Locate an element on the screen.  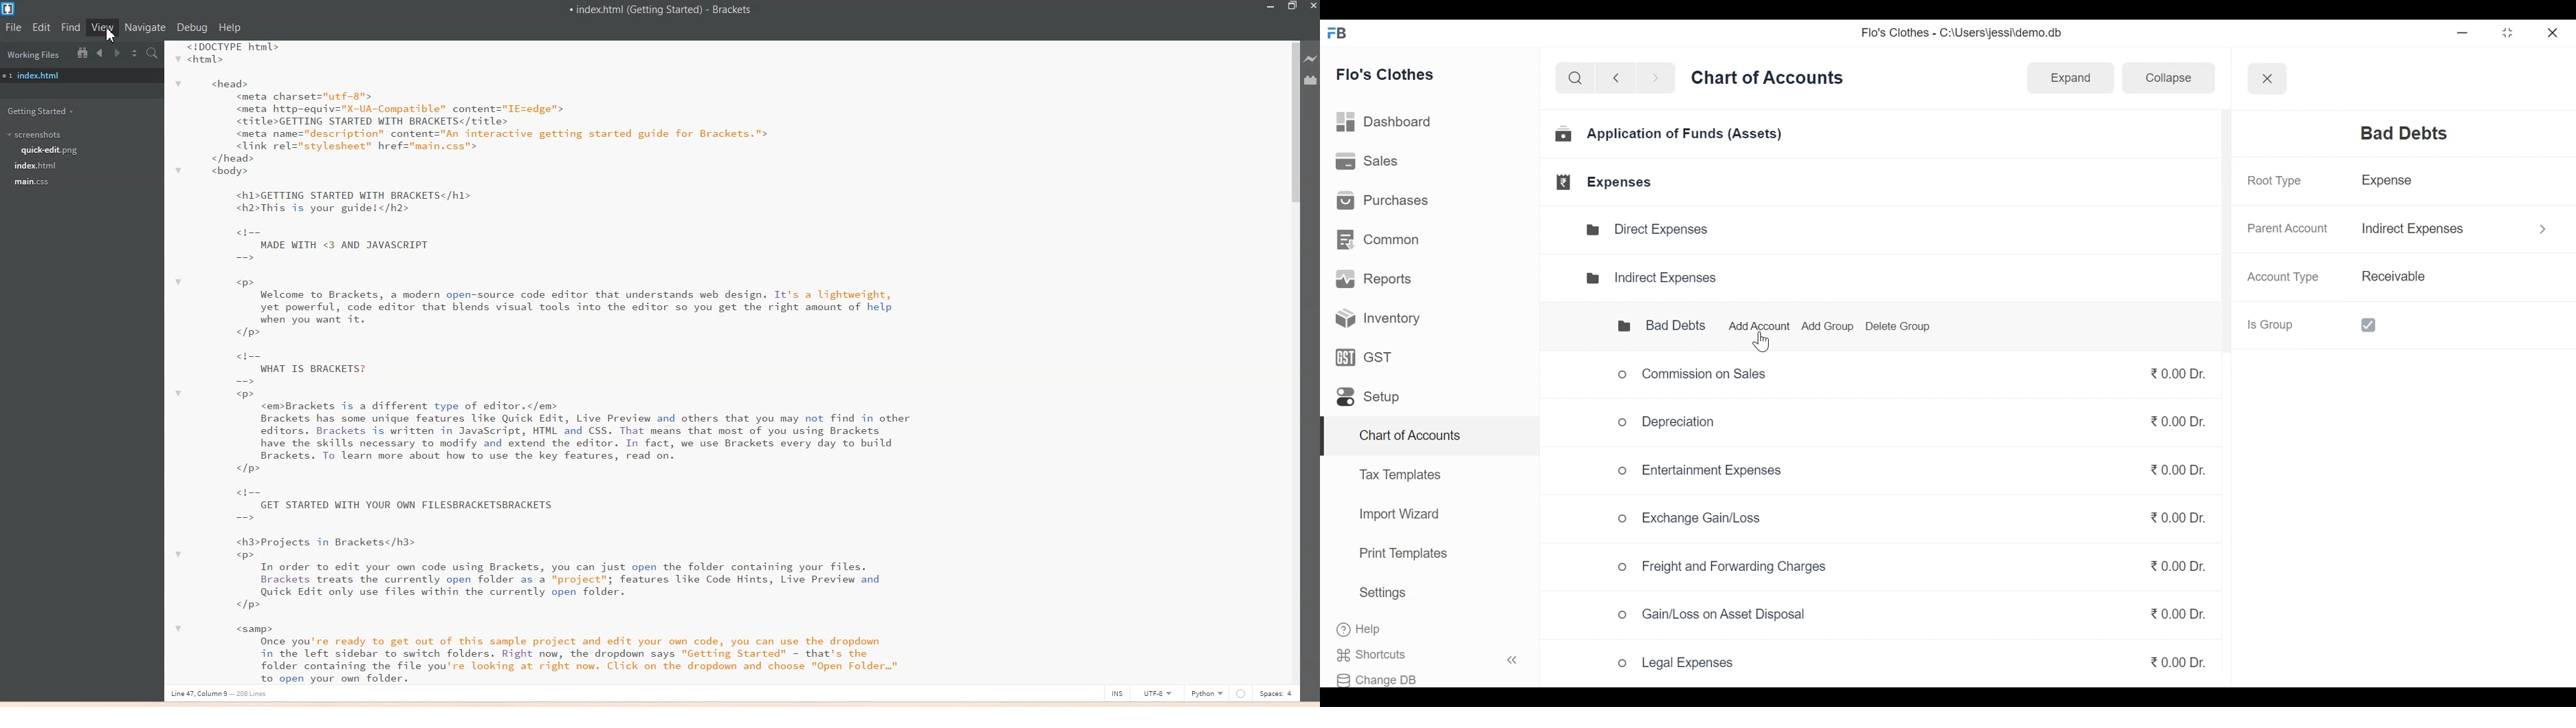
Account Type is located at coordinates (2286, 278).